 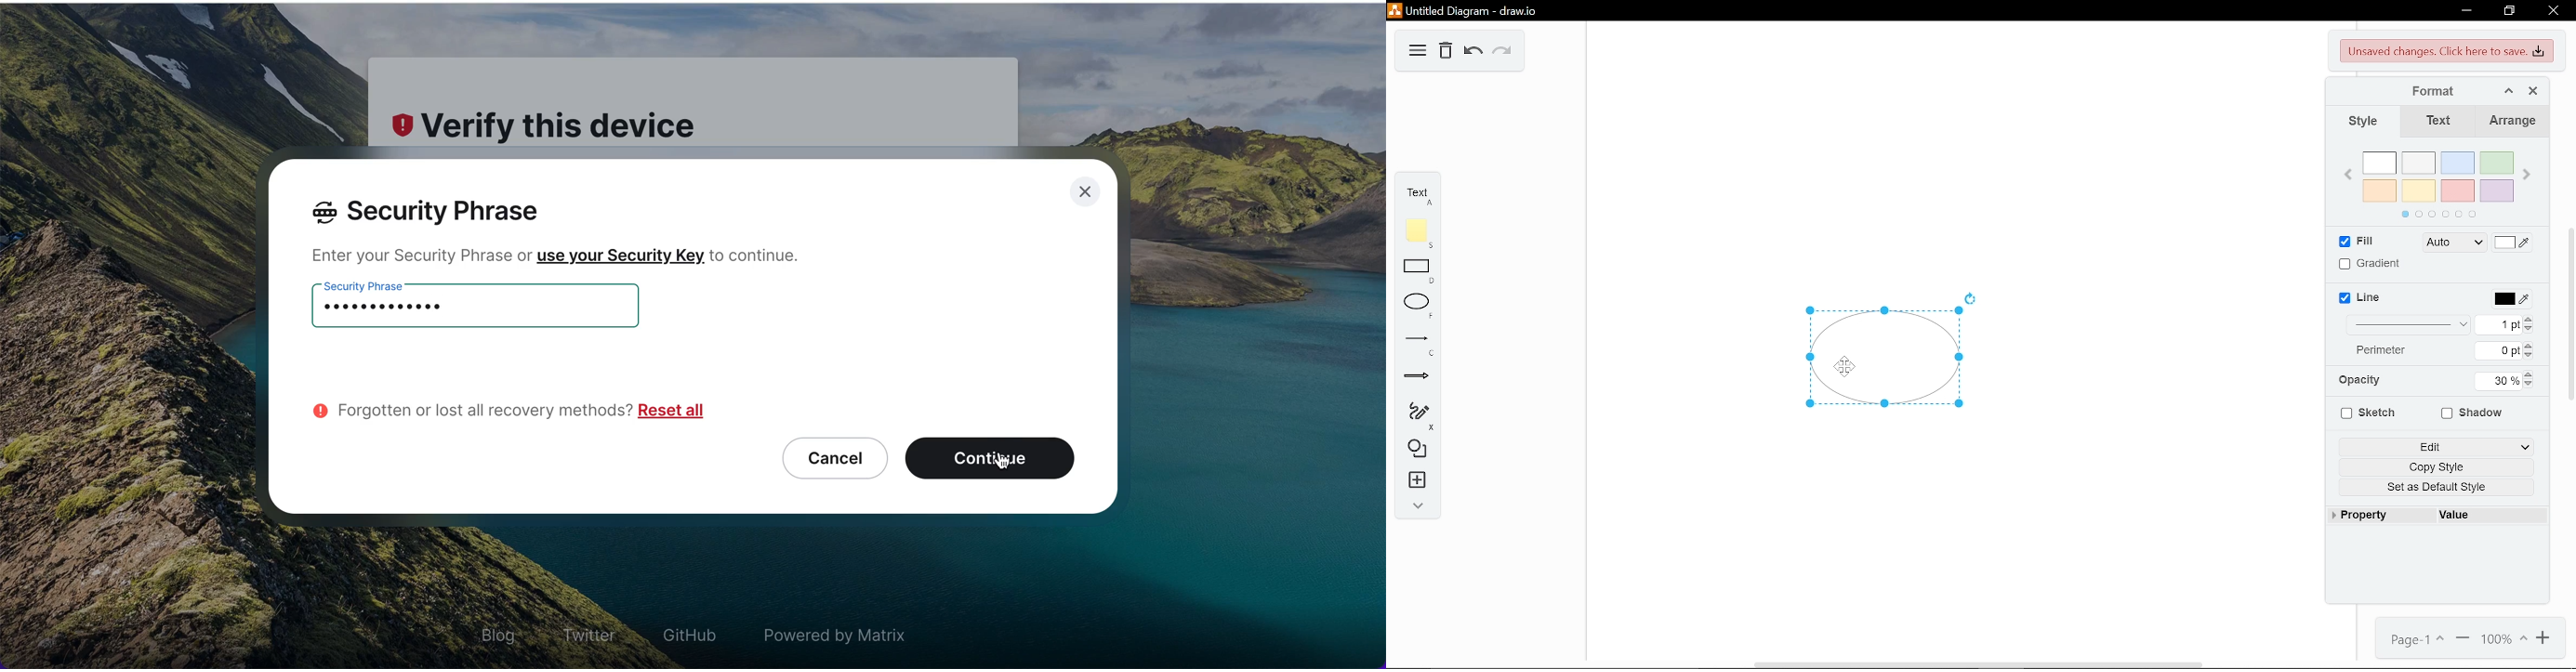 What do you see at coordinates (2506, 639) in the screenshot?
I see `Change zoom` at bounding box center [2506, 639].